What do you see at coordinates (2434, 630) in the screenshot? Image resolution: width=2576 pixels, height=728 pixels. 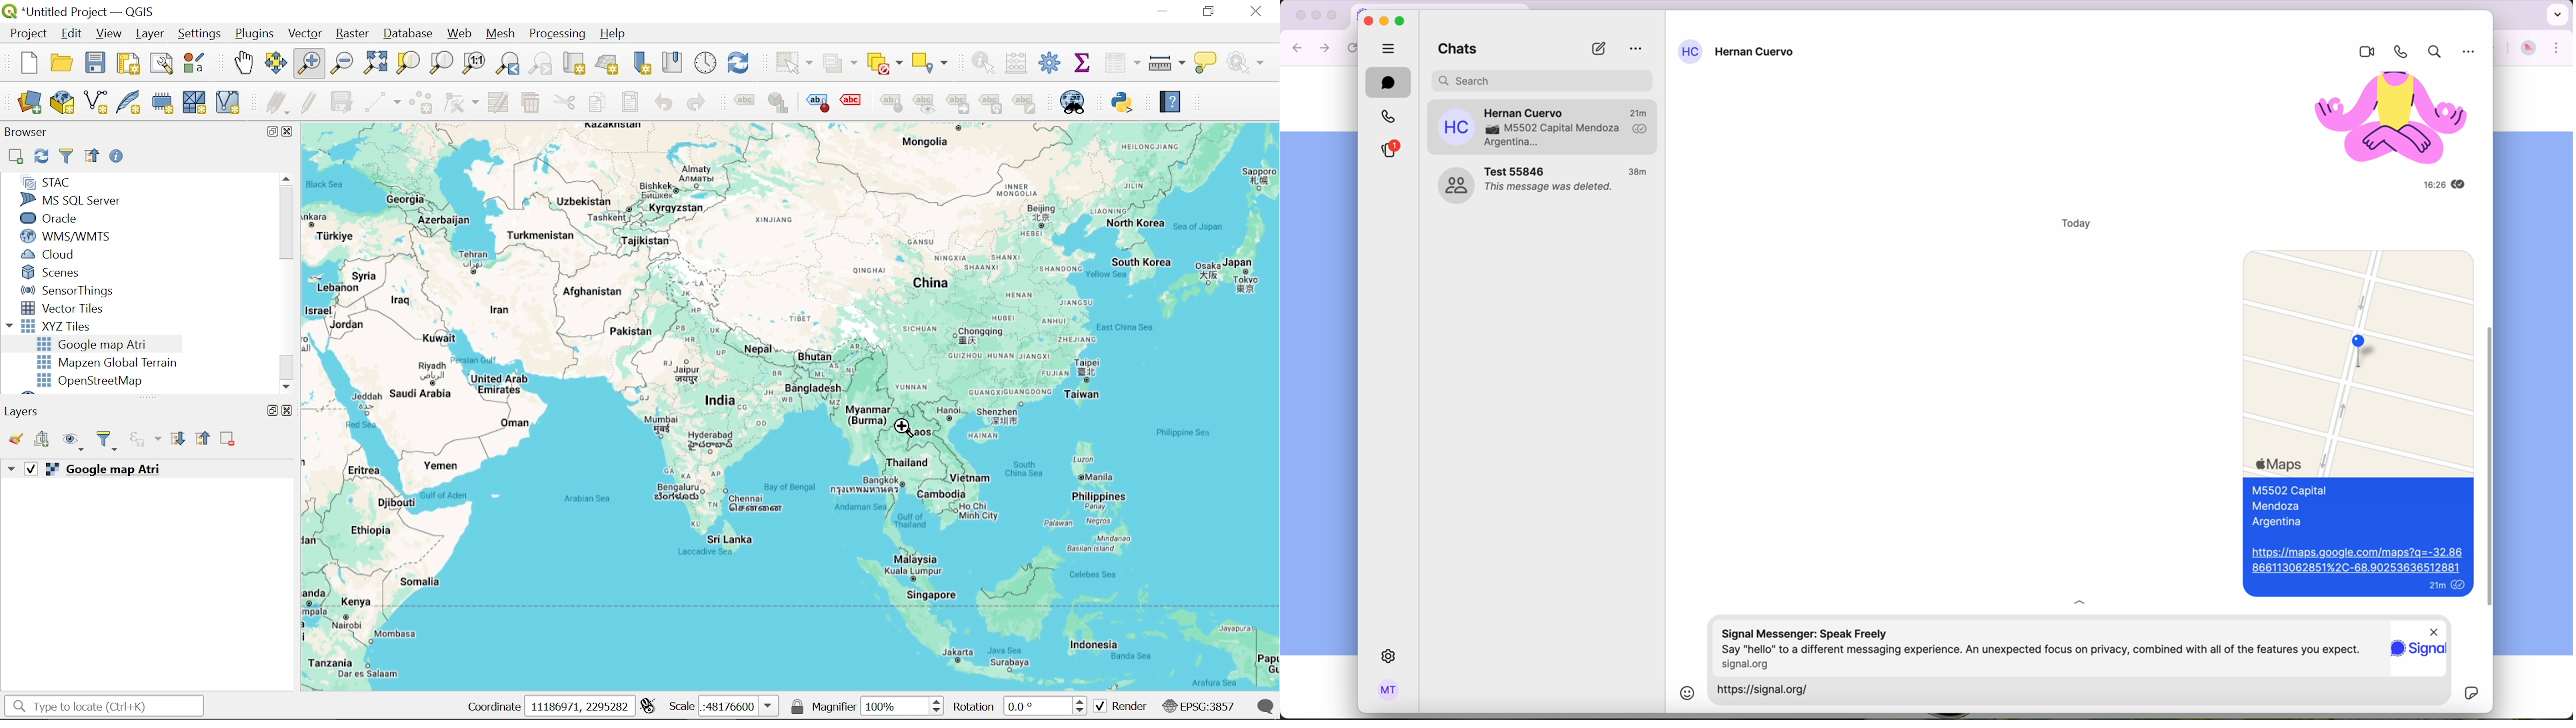 I see `` at bounding box center [2434, 630].